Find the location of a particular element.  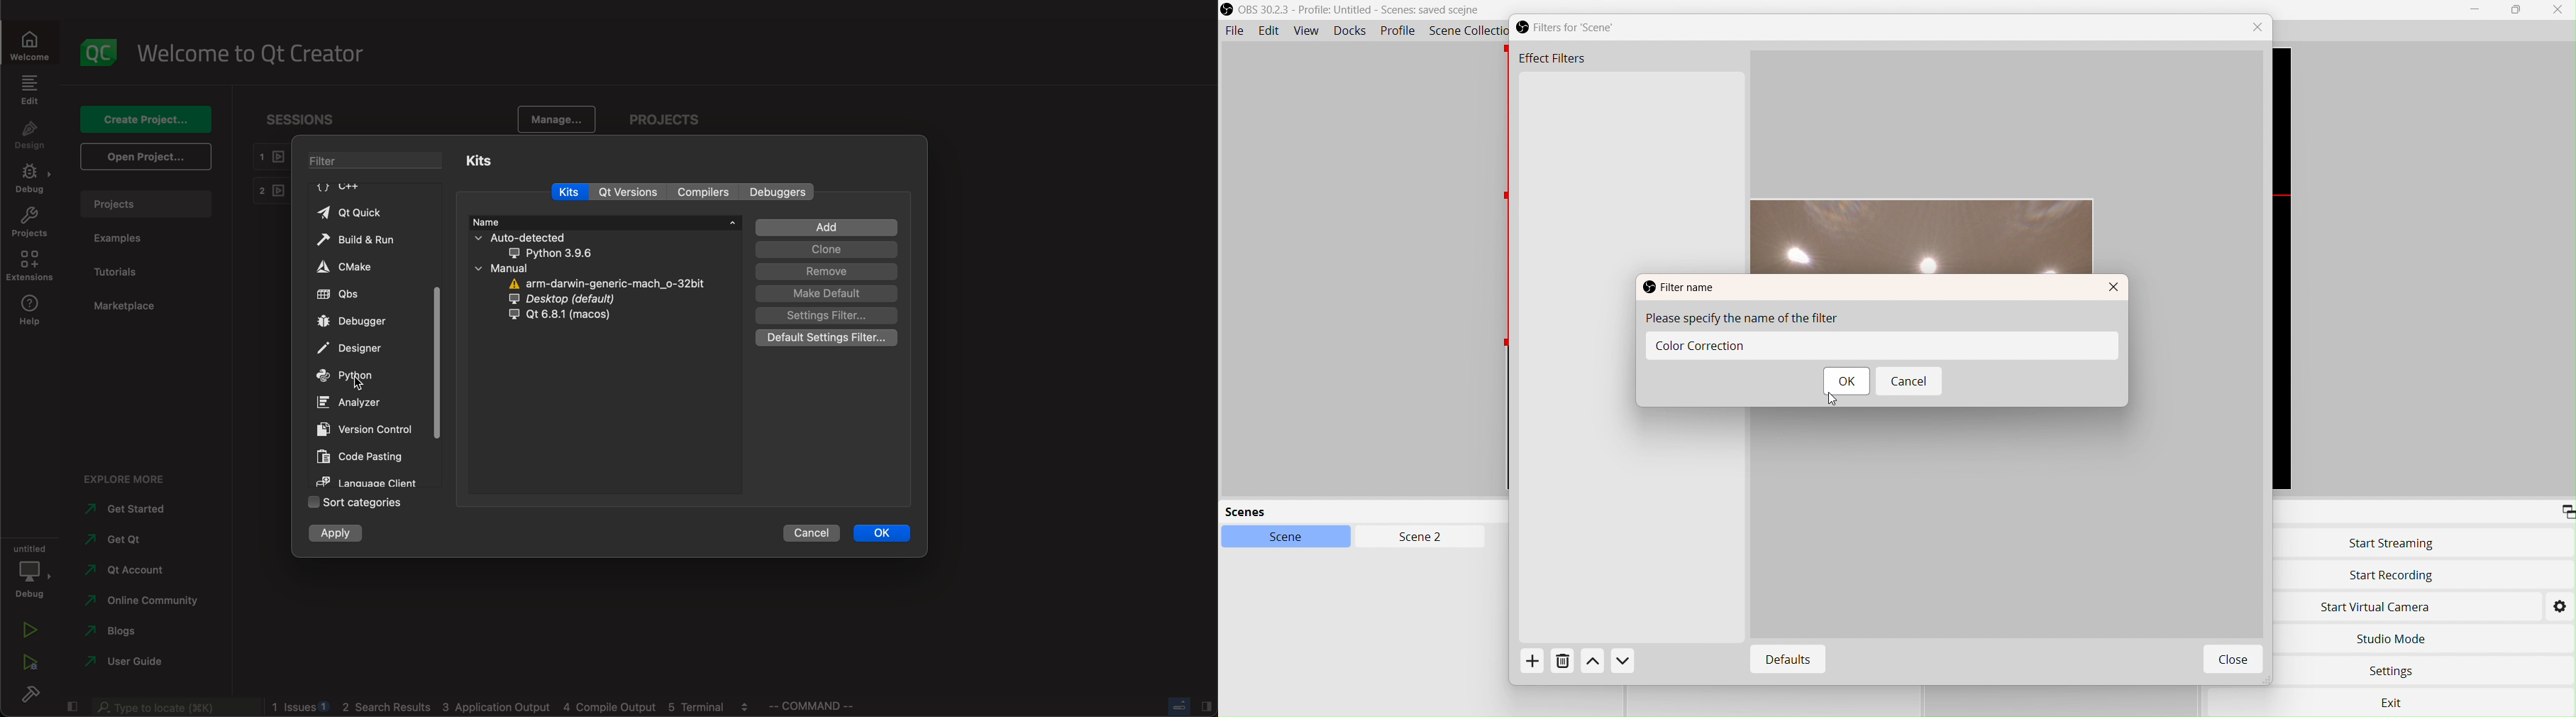

logs is located at coordinates (511, 706).